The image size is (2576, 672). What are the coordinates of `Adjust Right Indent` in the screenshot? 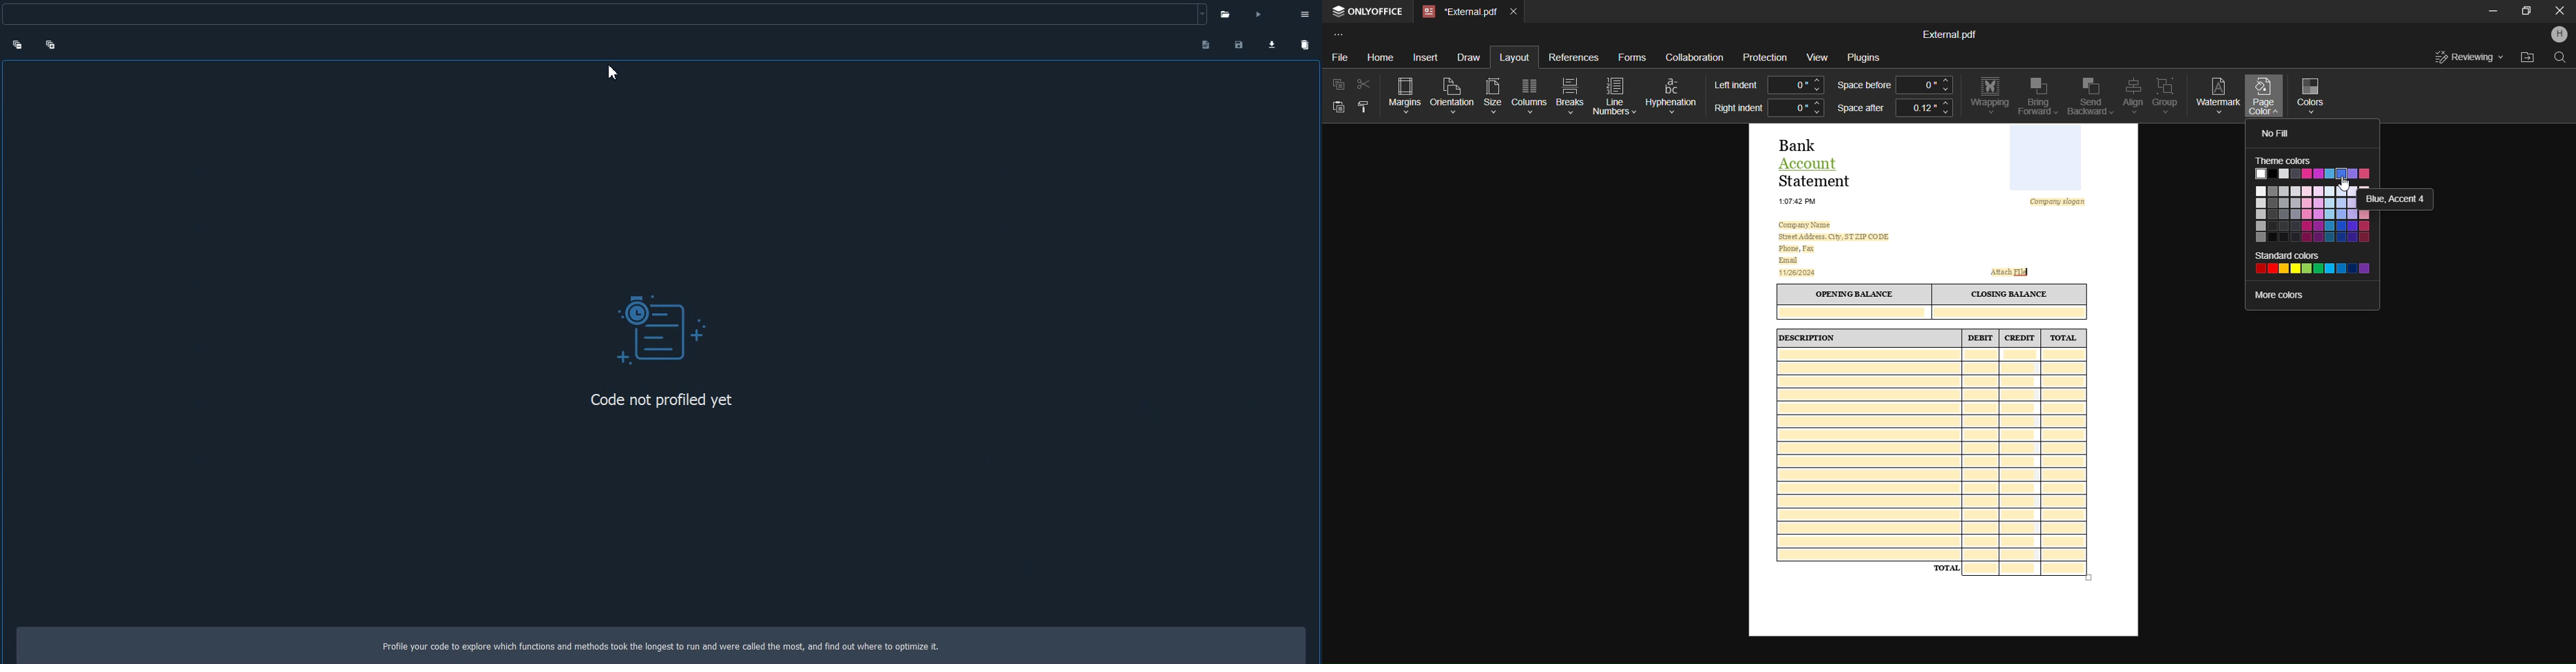 It's located at (1796, 107).